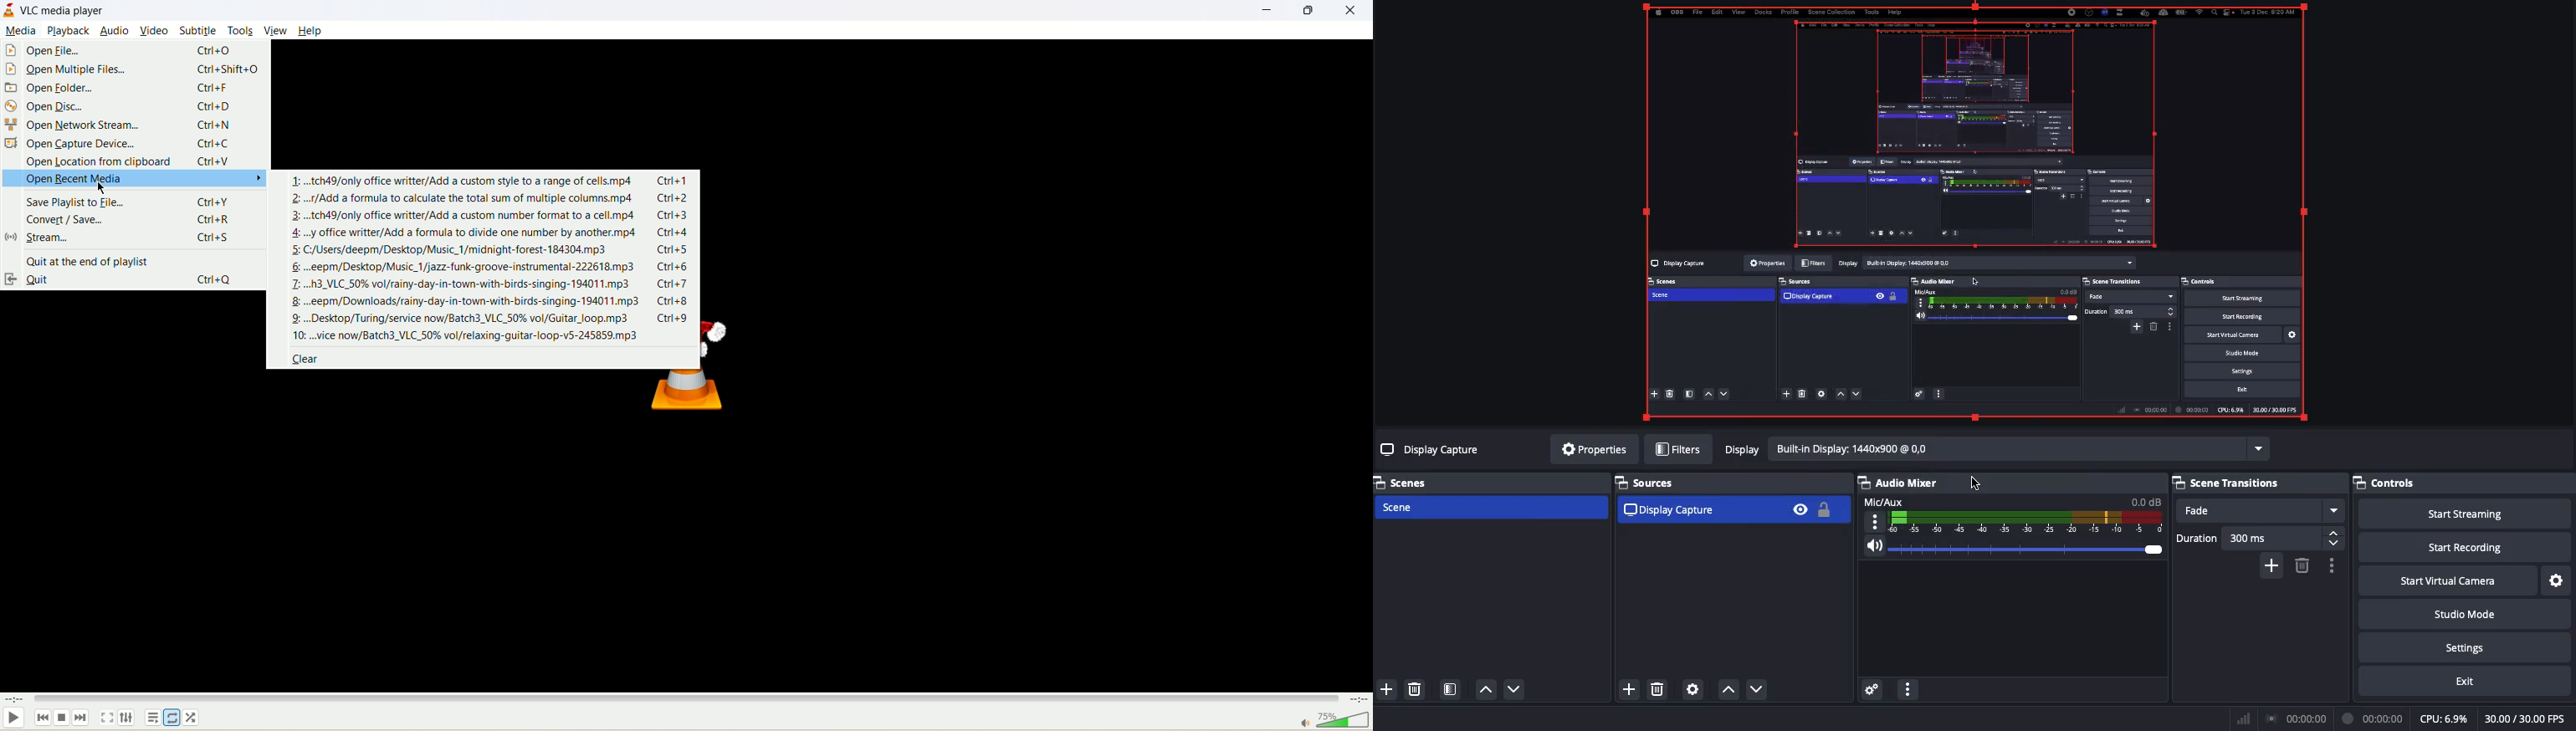 Image resolution: width=2576 pixels, height=756 pixels. What do you see at coordinates (275, 29) in the screenshot?
I see `view` at bounding box center [275, 29].